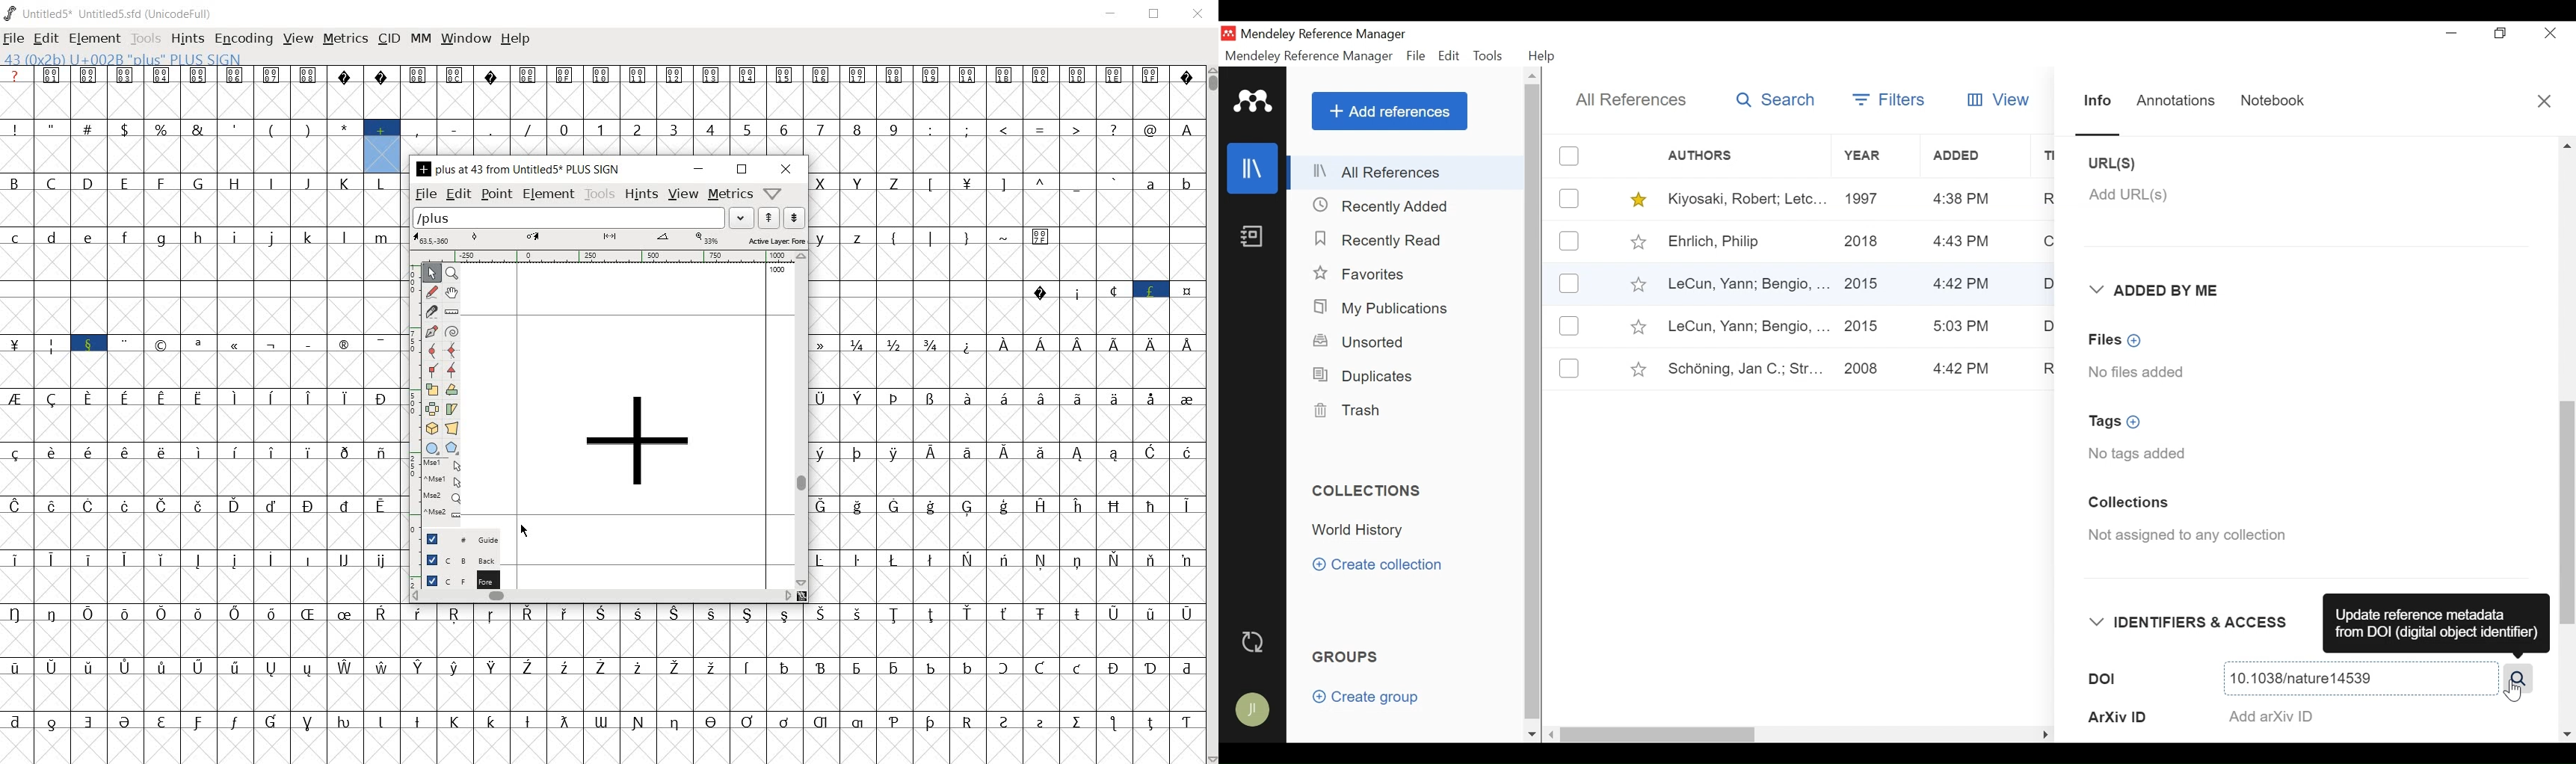 The height and width of the screenshot is (784, 2576). I want to click on 5:03 PM, so click(1963, 326).